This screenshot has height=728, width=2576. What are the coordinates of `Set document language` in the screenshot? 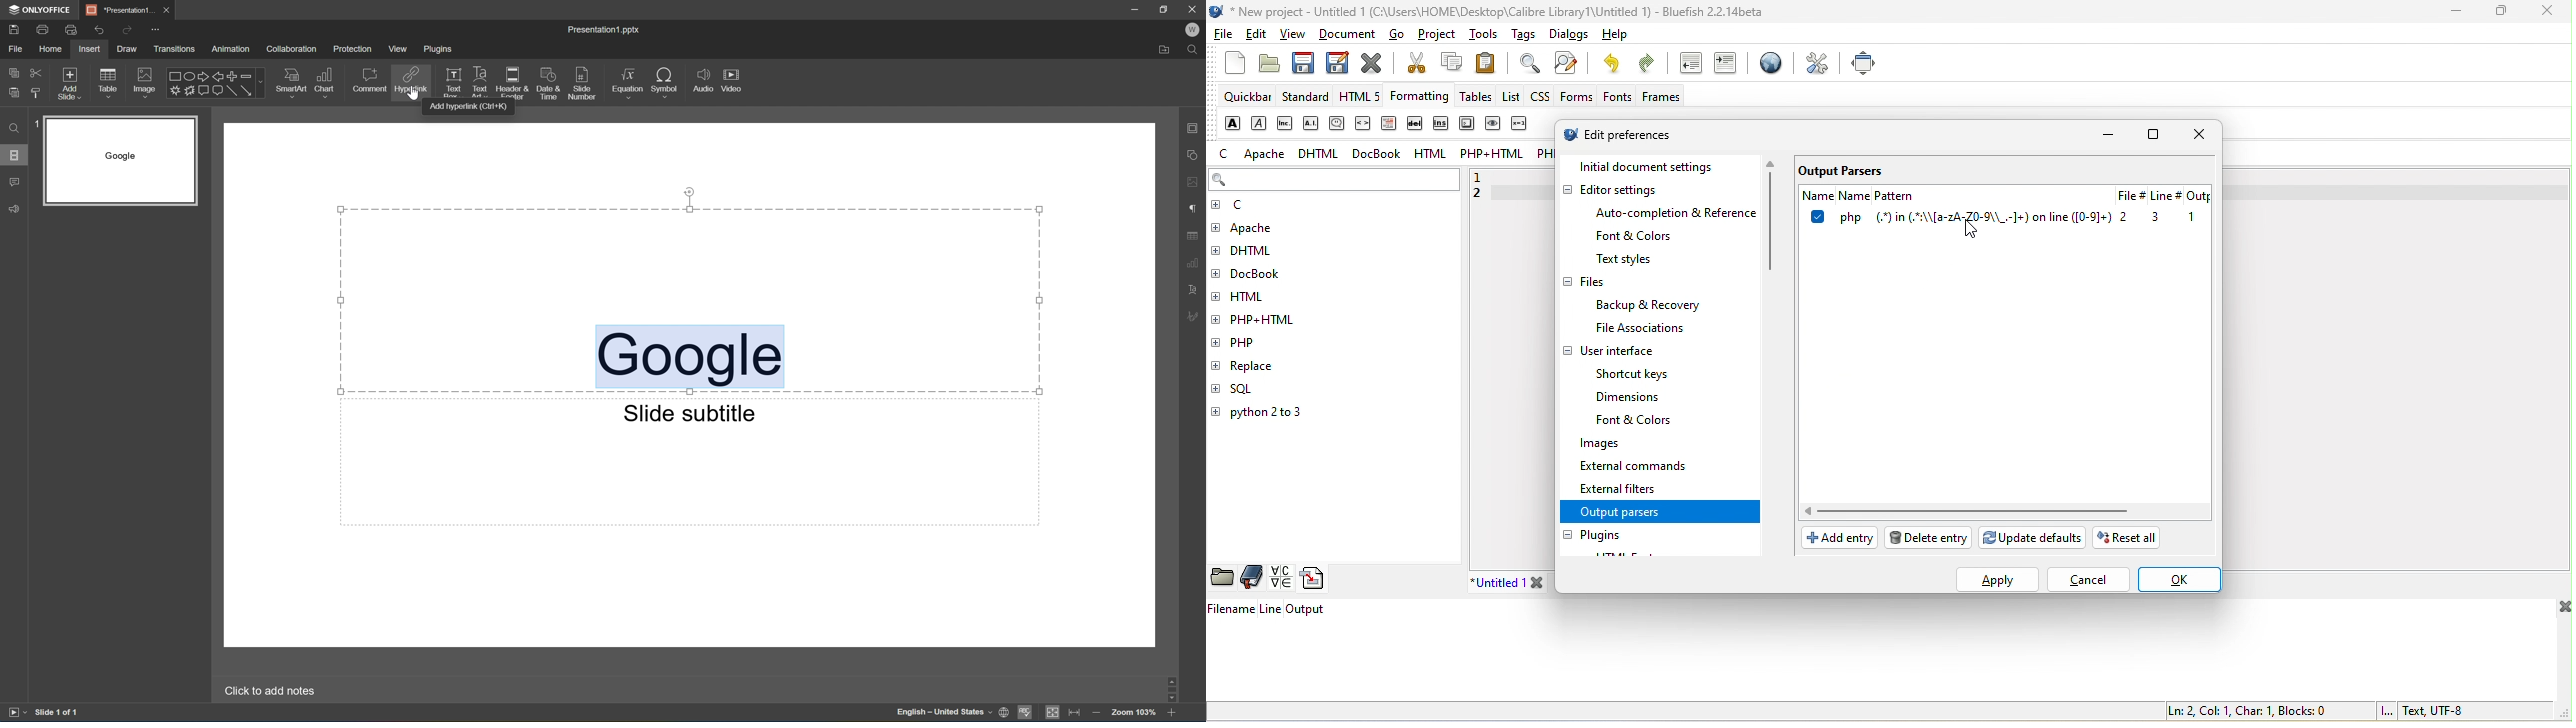 It's located at (1004, 713).